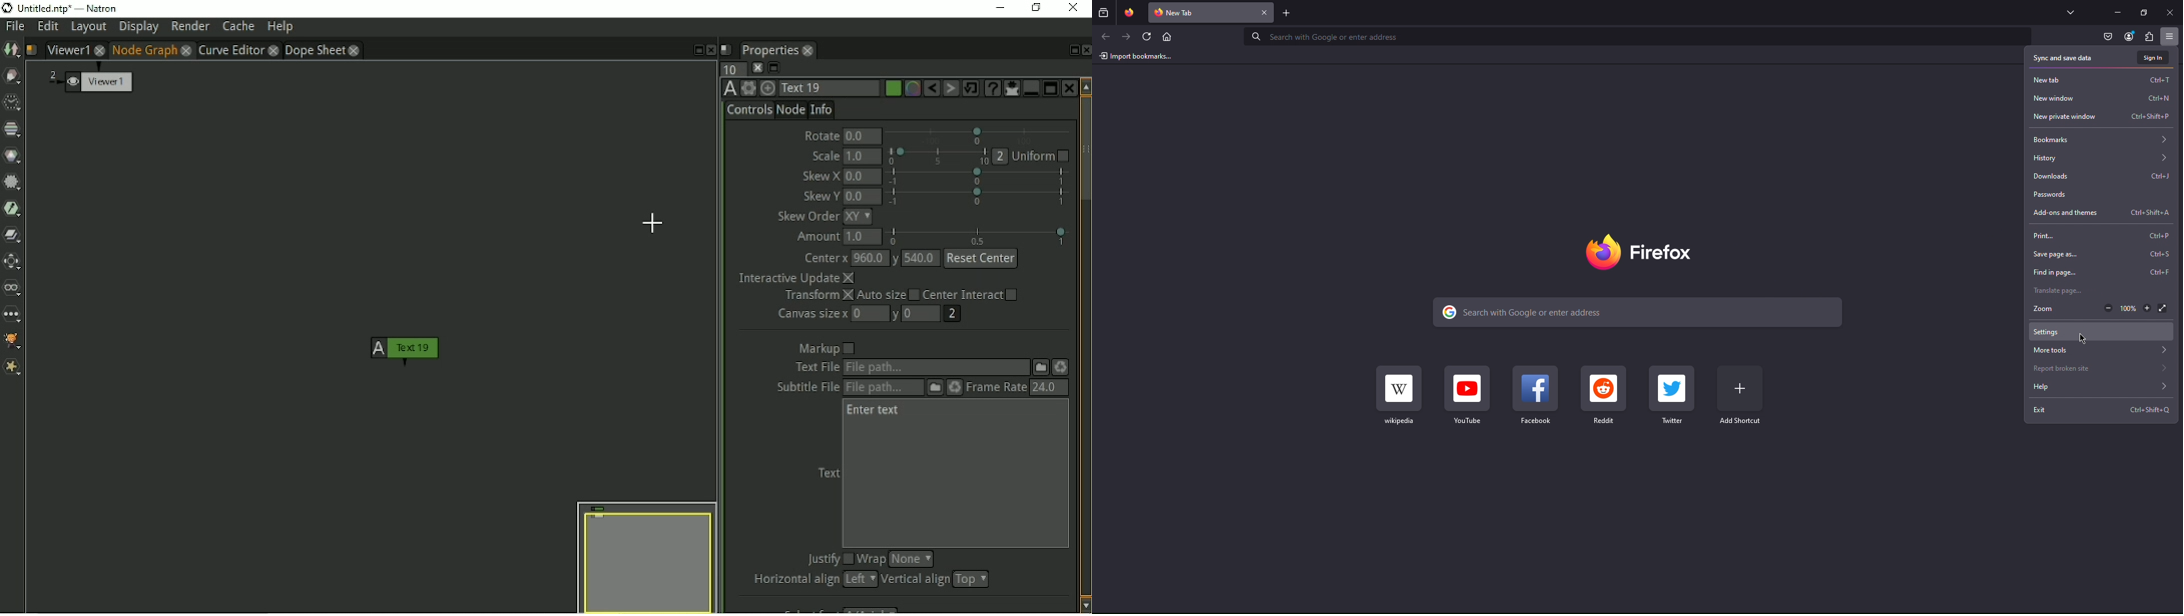  Describe the element at coordinates (1265, 13) in the screenshot. I see `Close` at that location.